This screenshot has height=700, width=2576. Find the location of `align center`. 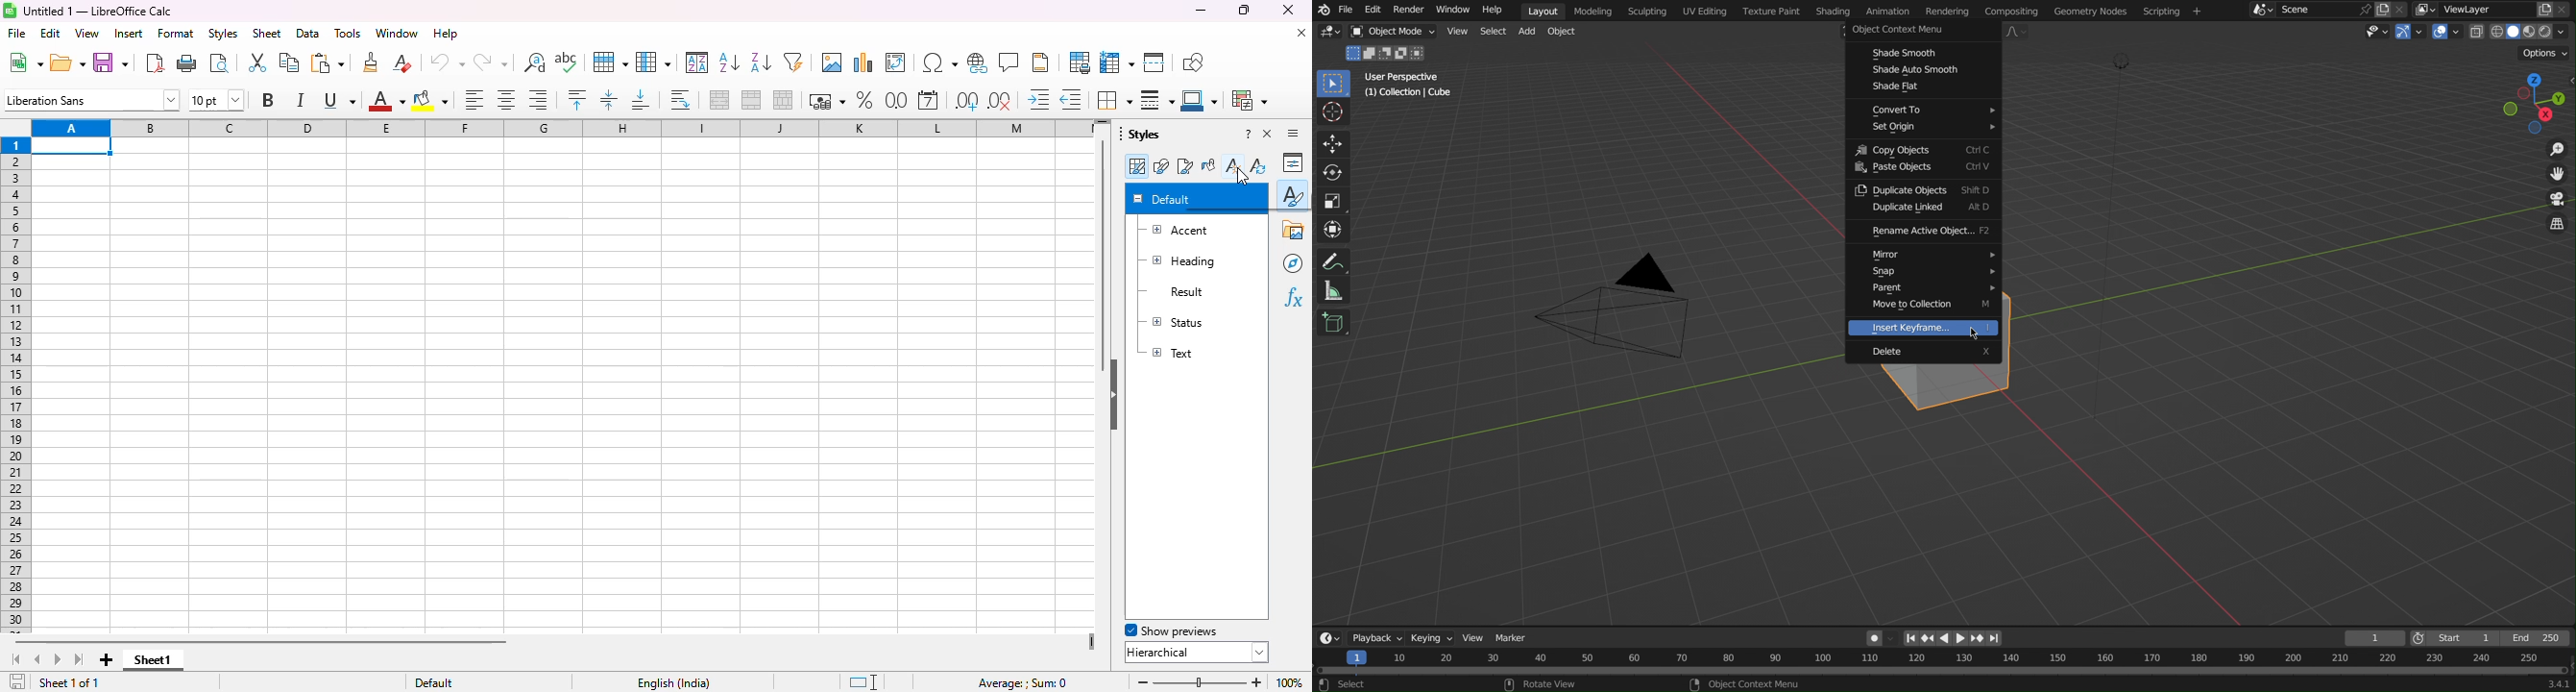

align center is located at coordinates (506, 100).